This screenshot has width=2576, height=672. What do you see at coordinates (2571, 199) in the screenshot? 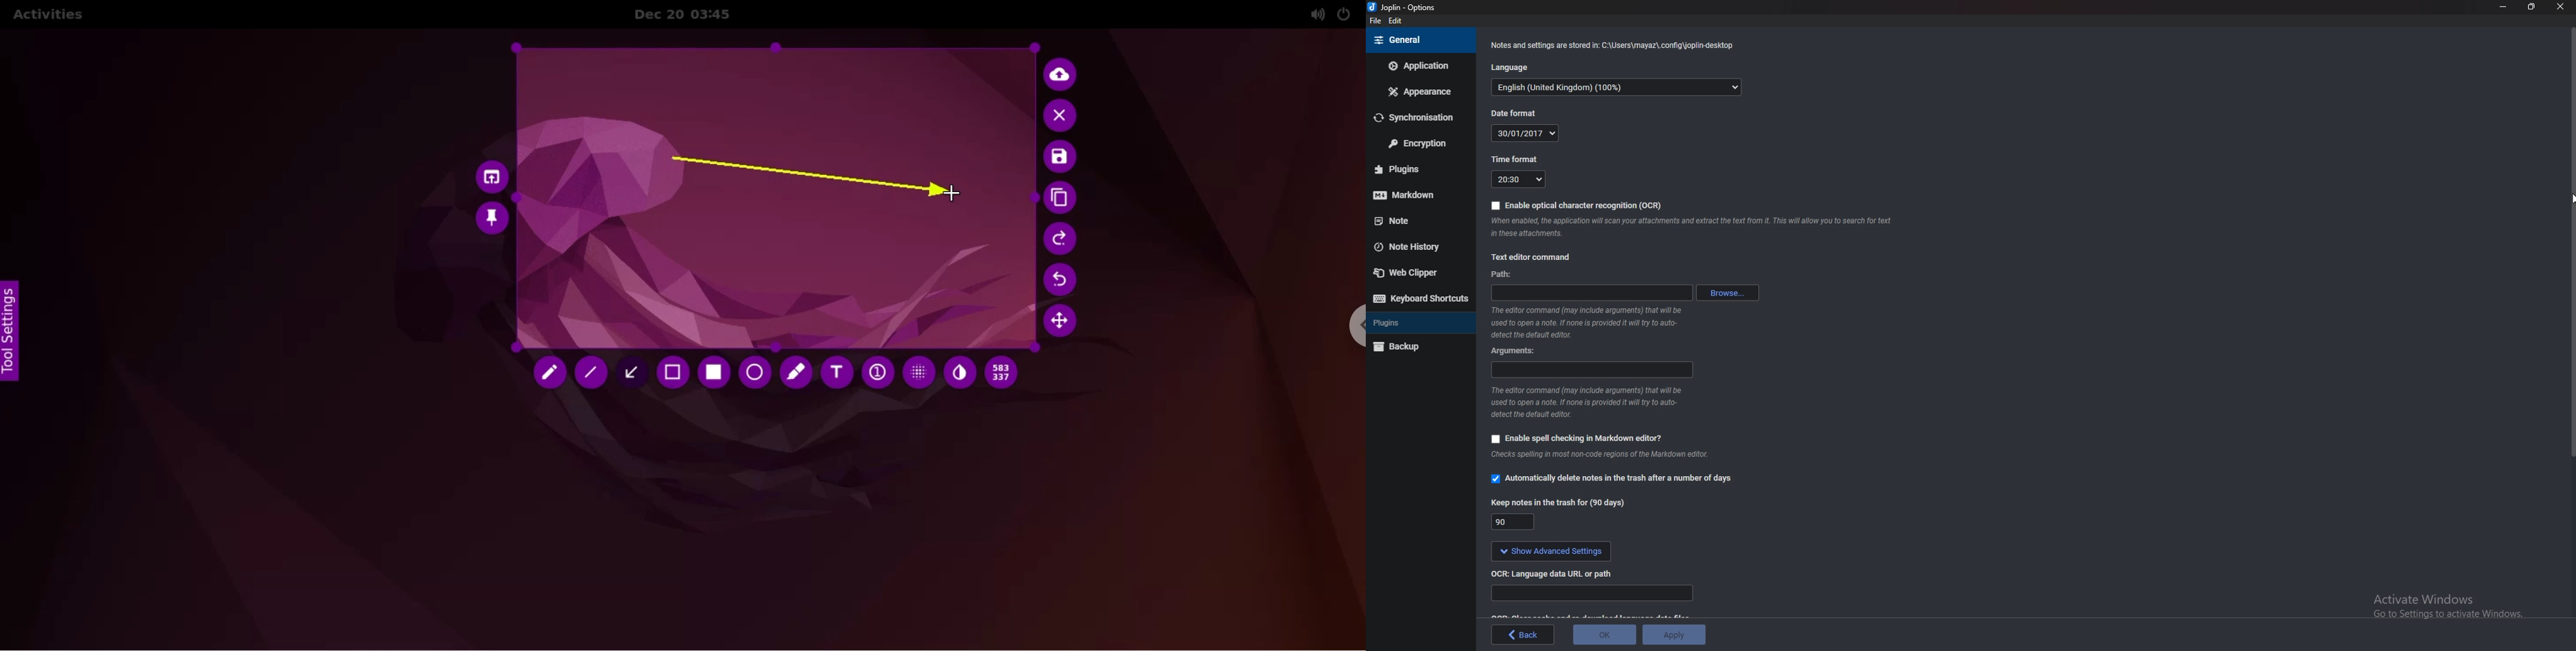
I see `Cursor` at bounding box center [2571, 199].